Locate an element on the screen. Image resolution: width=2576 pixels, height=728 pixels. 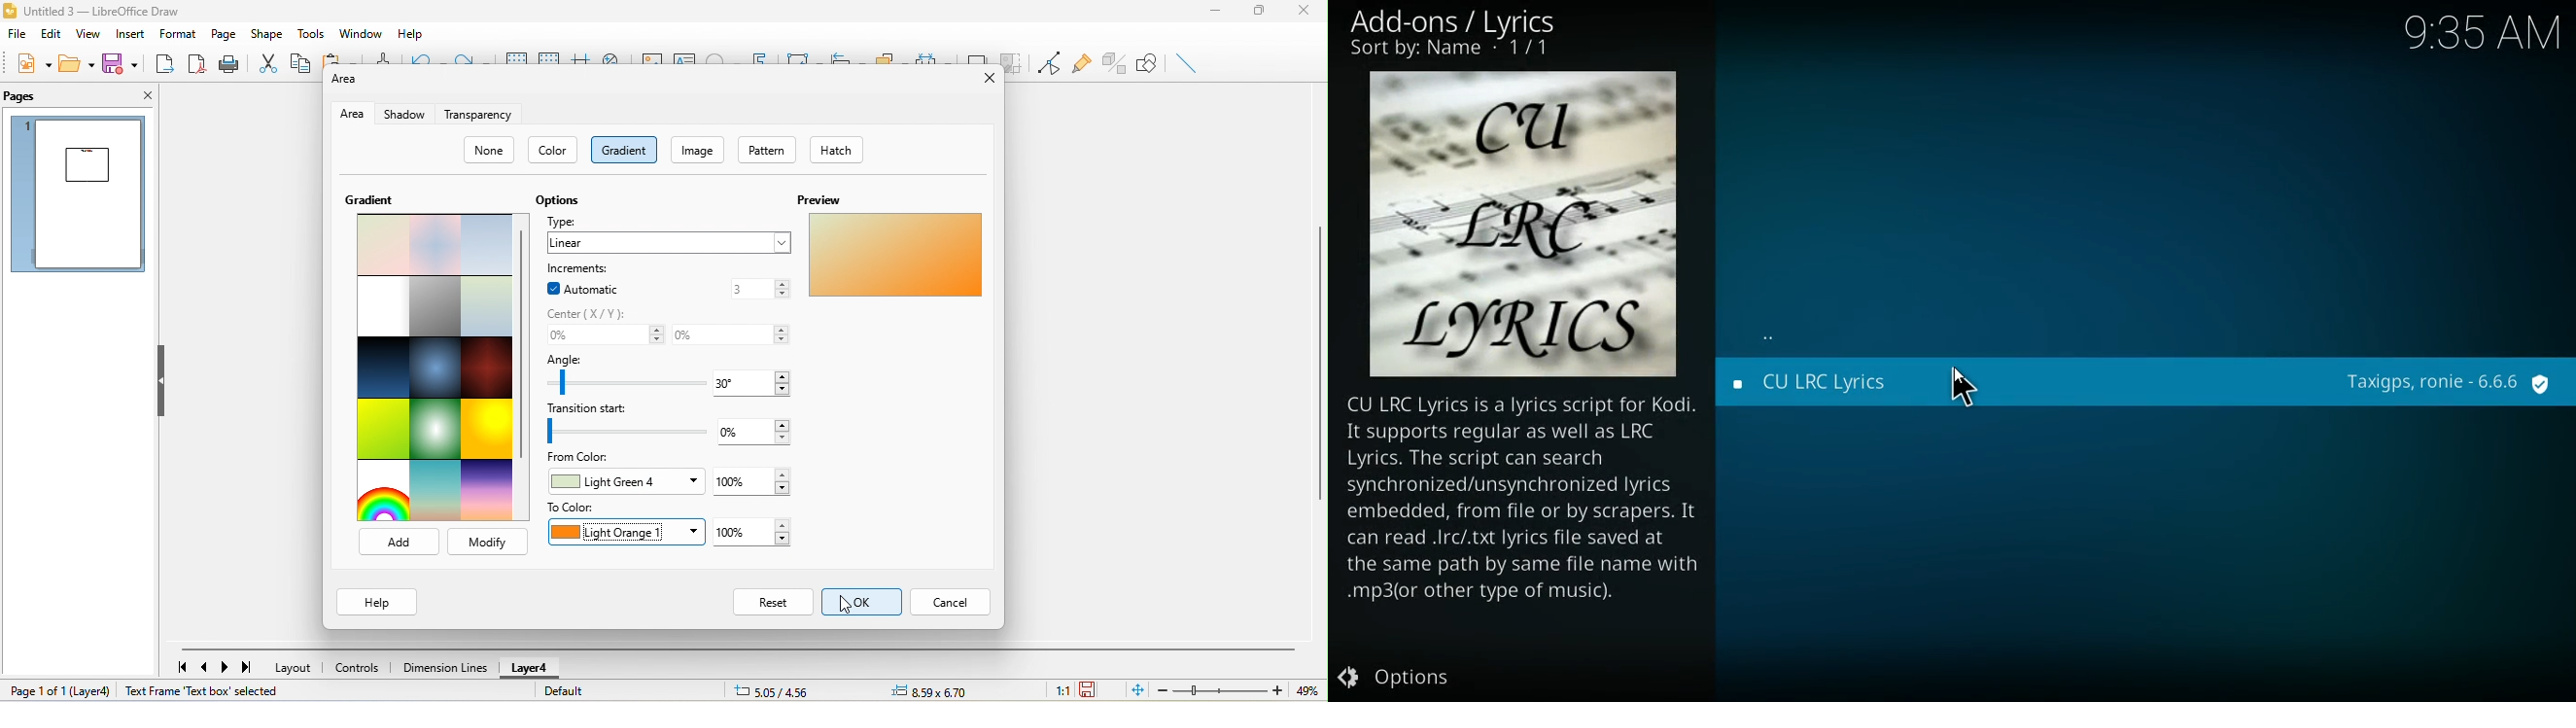
area is located at coordinates (352, 113).